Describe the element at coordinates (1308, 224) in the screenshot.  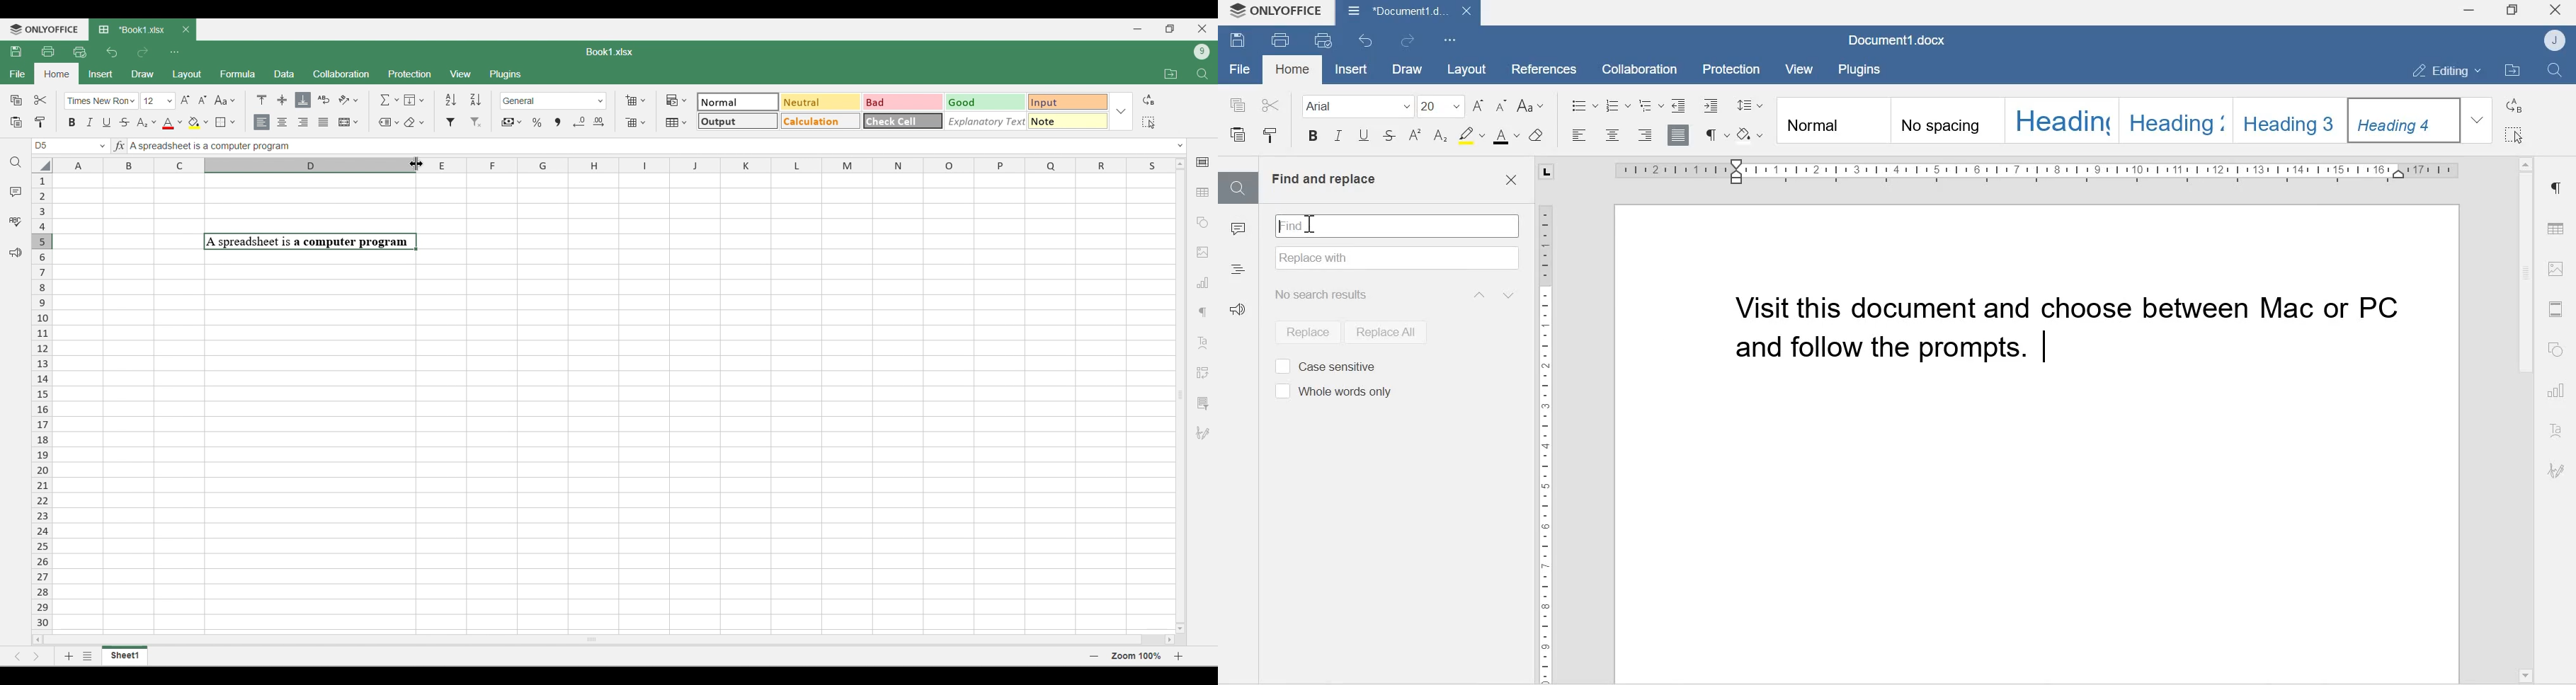
I see `Cursor` at that location.